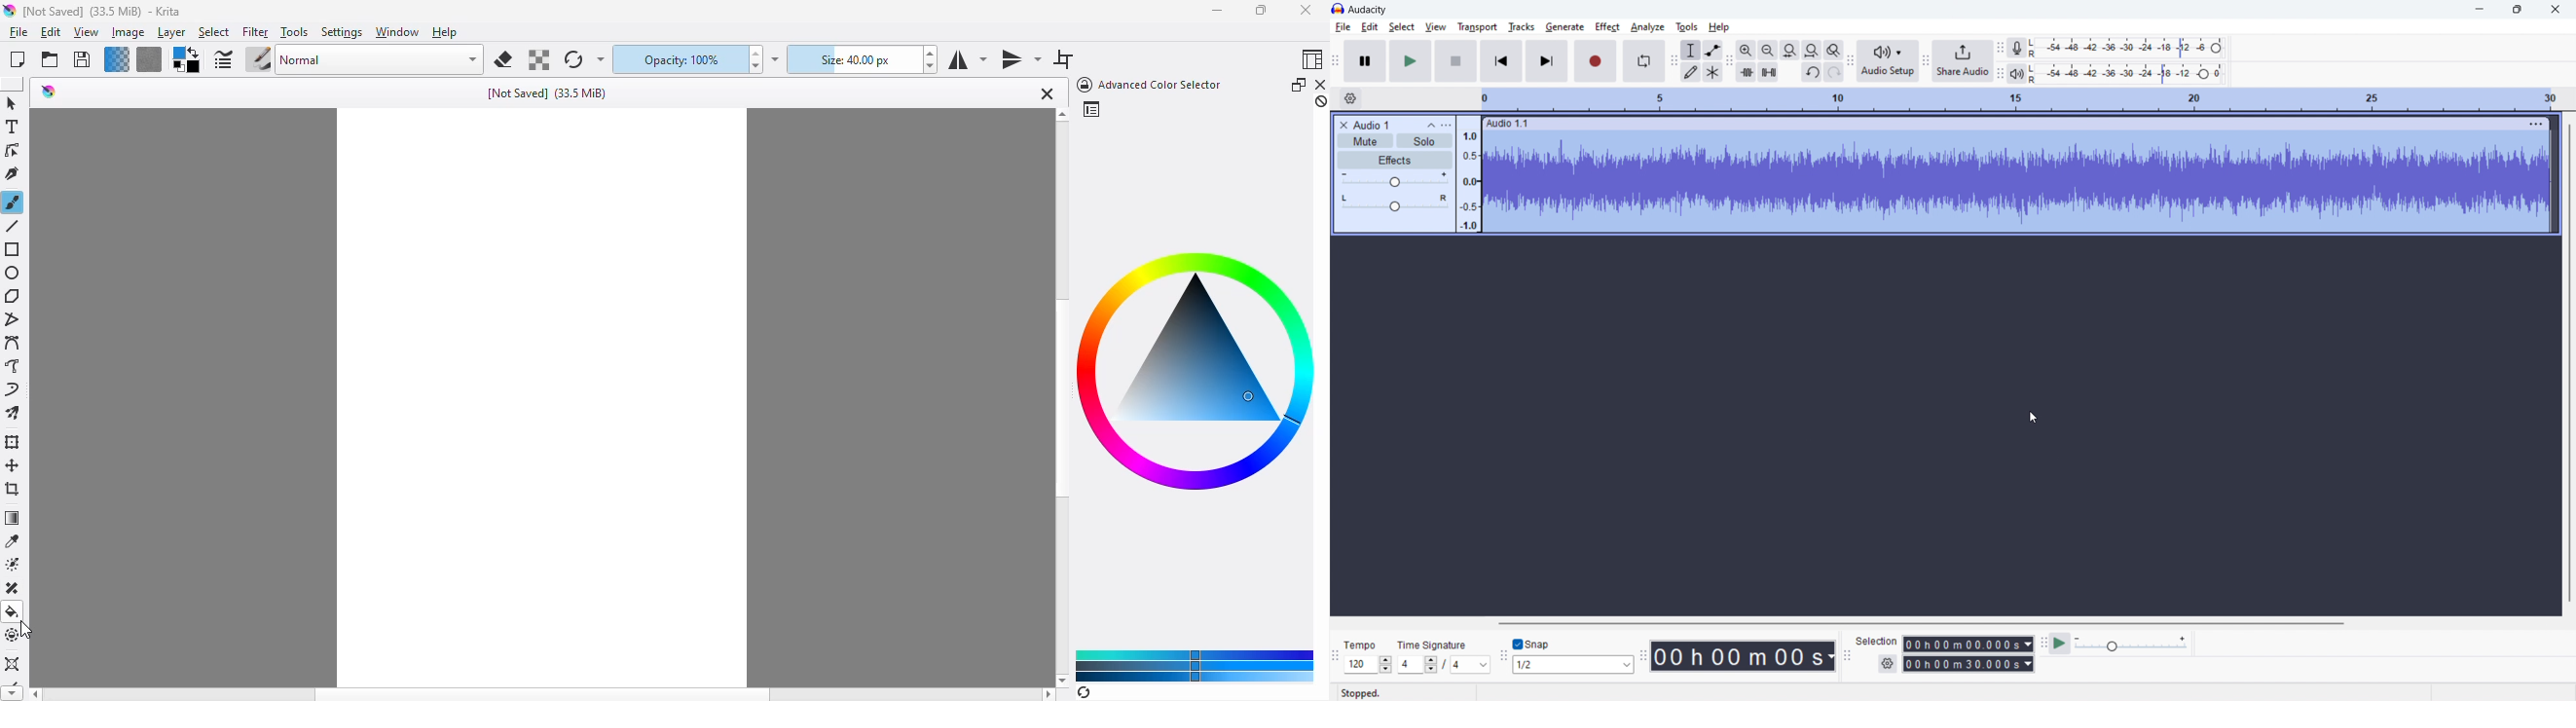  What do you see at coordinates (187, 59) in the screenshot?
I see `foreground/background color selector` at bounding box center [187, 59].